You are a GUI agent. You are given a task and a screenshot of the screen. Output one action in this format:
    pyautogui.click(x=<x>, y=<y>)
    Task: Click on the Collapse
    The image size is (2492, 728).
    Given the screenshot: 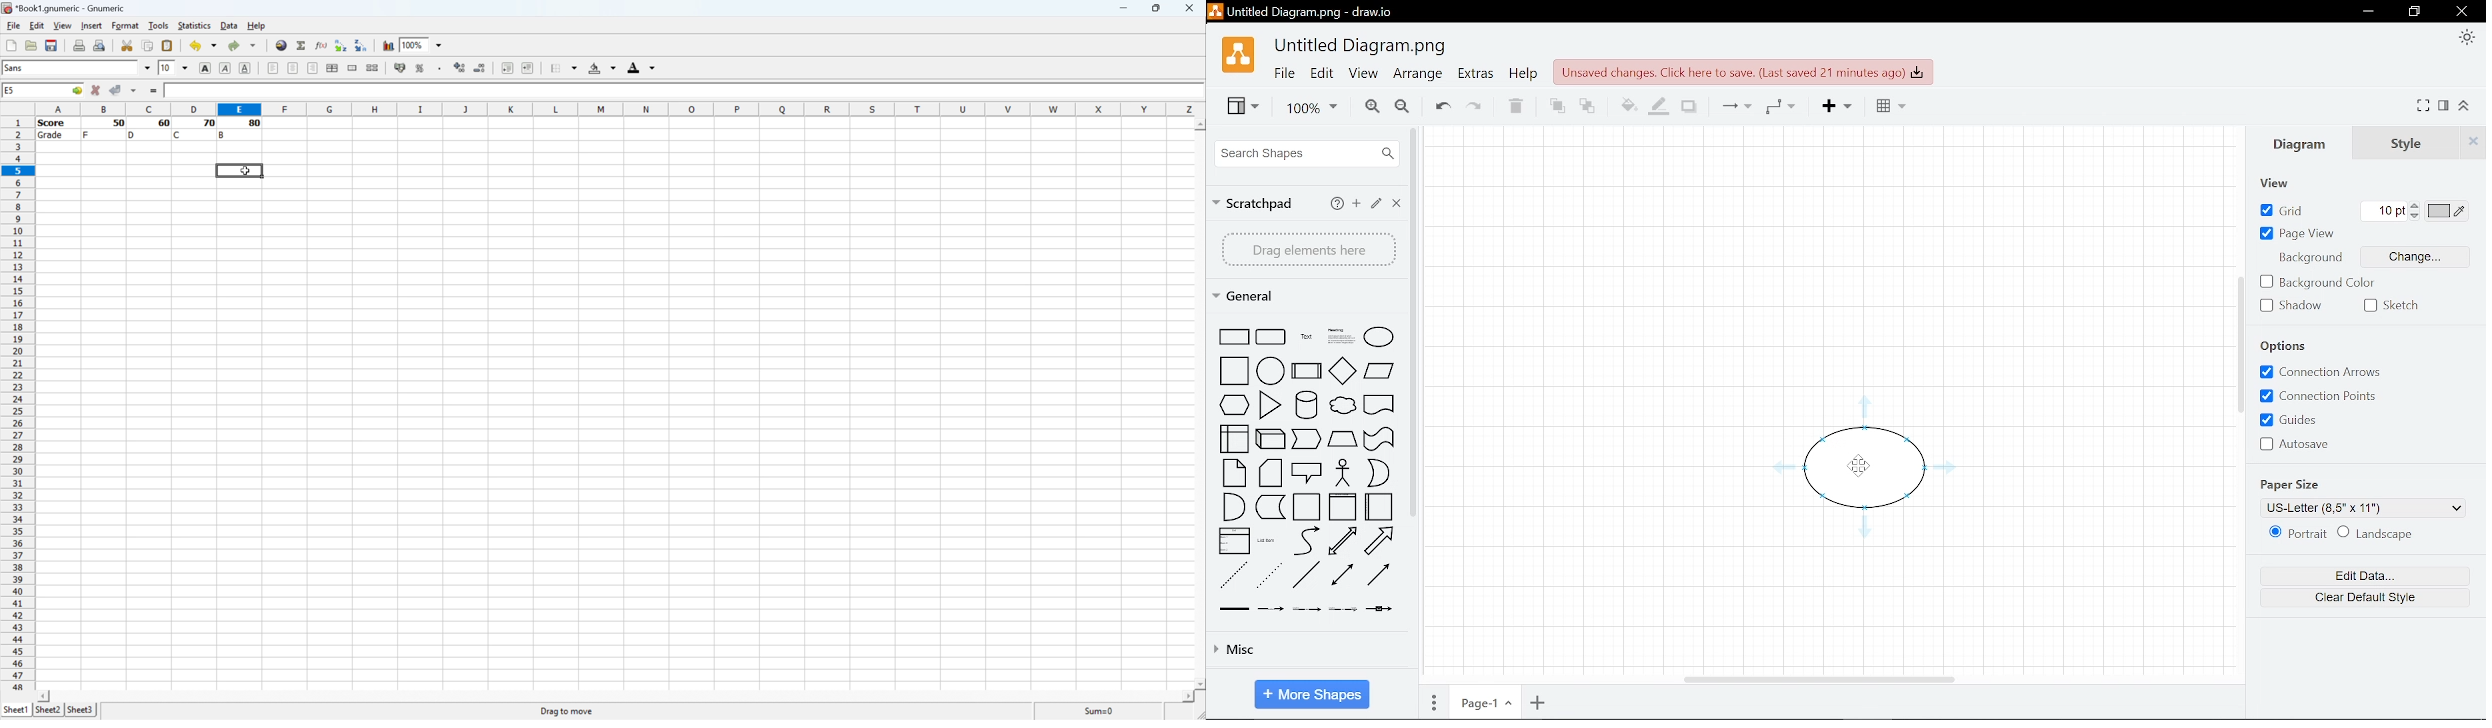 What is the action you would take?
    pyautogui.click(x=2466, y=107)
    